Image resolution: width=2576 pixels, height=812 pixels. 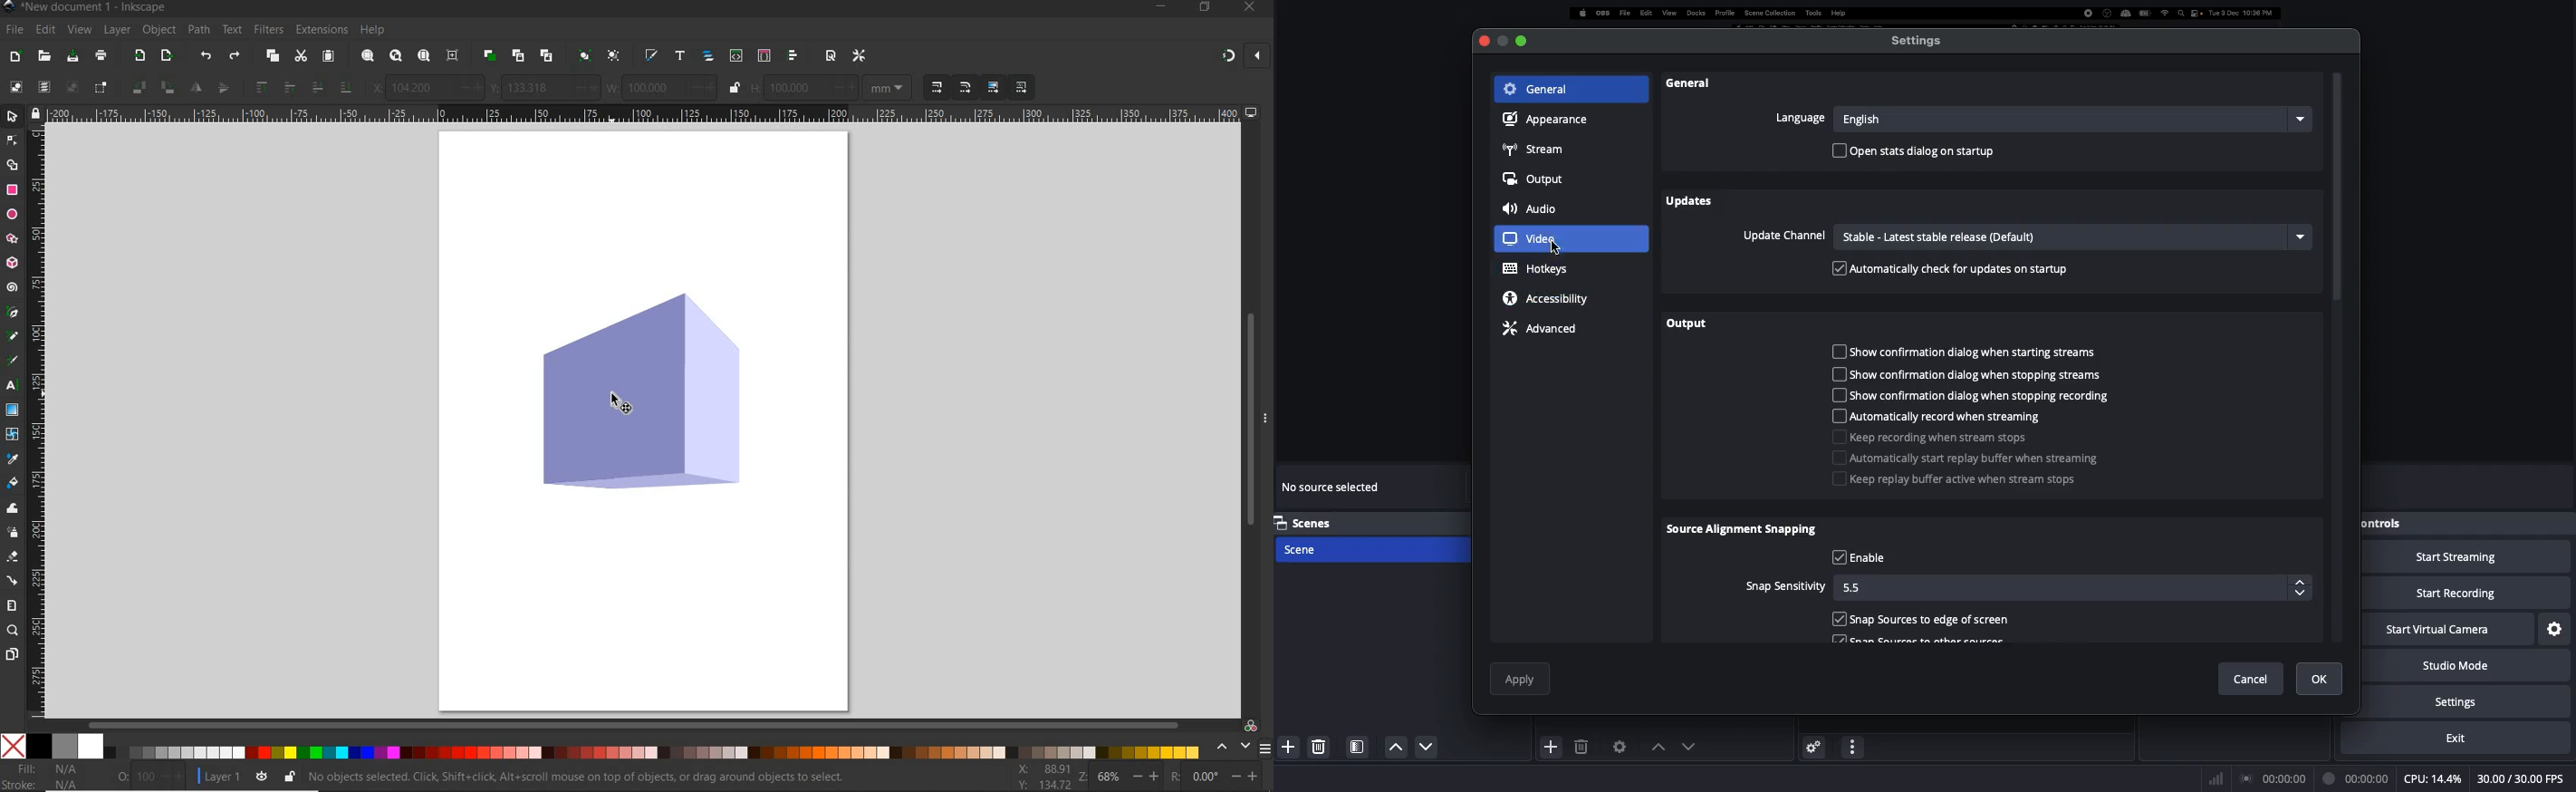 I want to click on Apply, so click(x=1521, y=676).